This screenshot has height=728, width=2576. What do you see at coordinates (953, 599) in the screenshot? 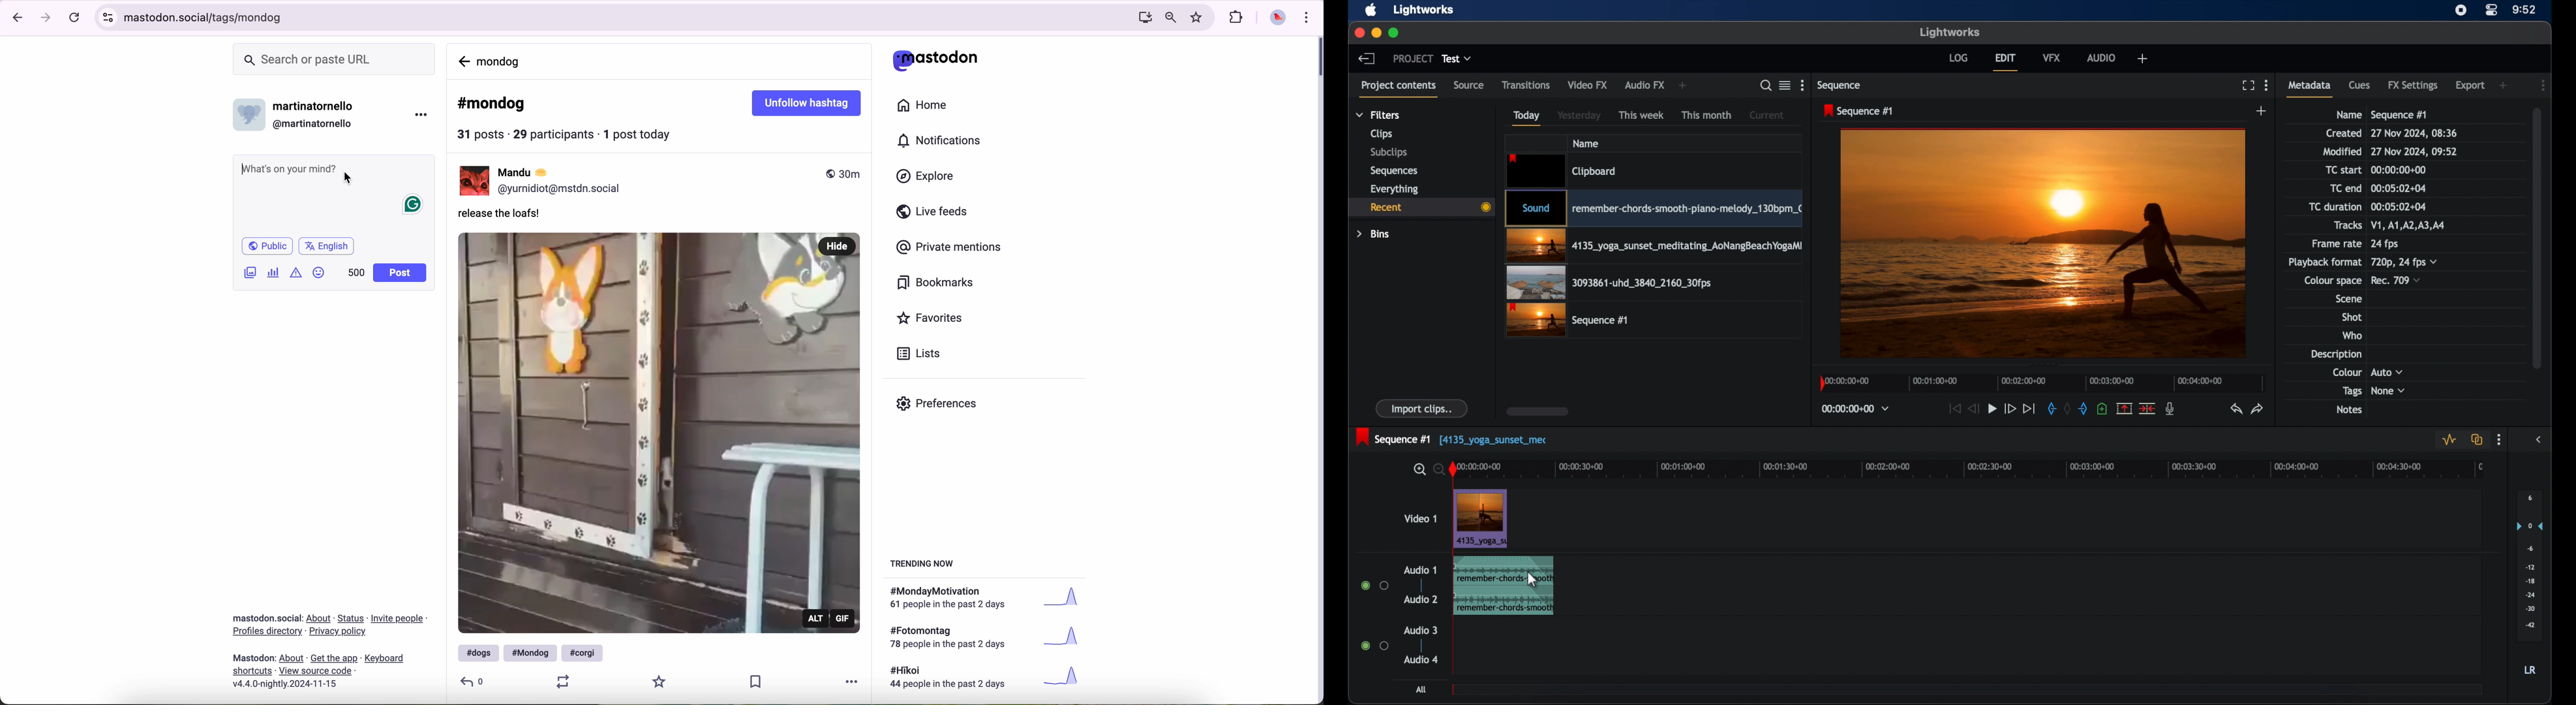
I see `text` at bounding box center [953, 599].